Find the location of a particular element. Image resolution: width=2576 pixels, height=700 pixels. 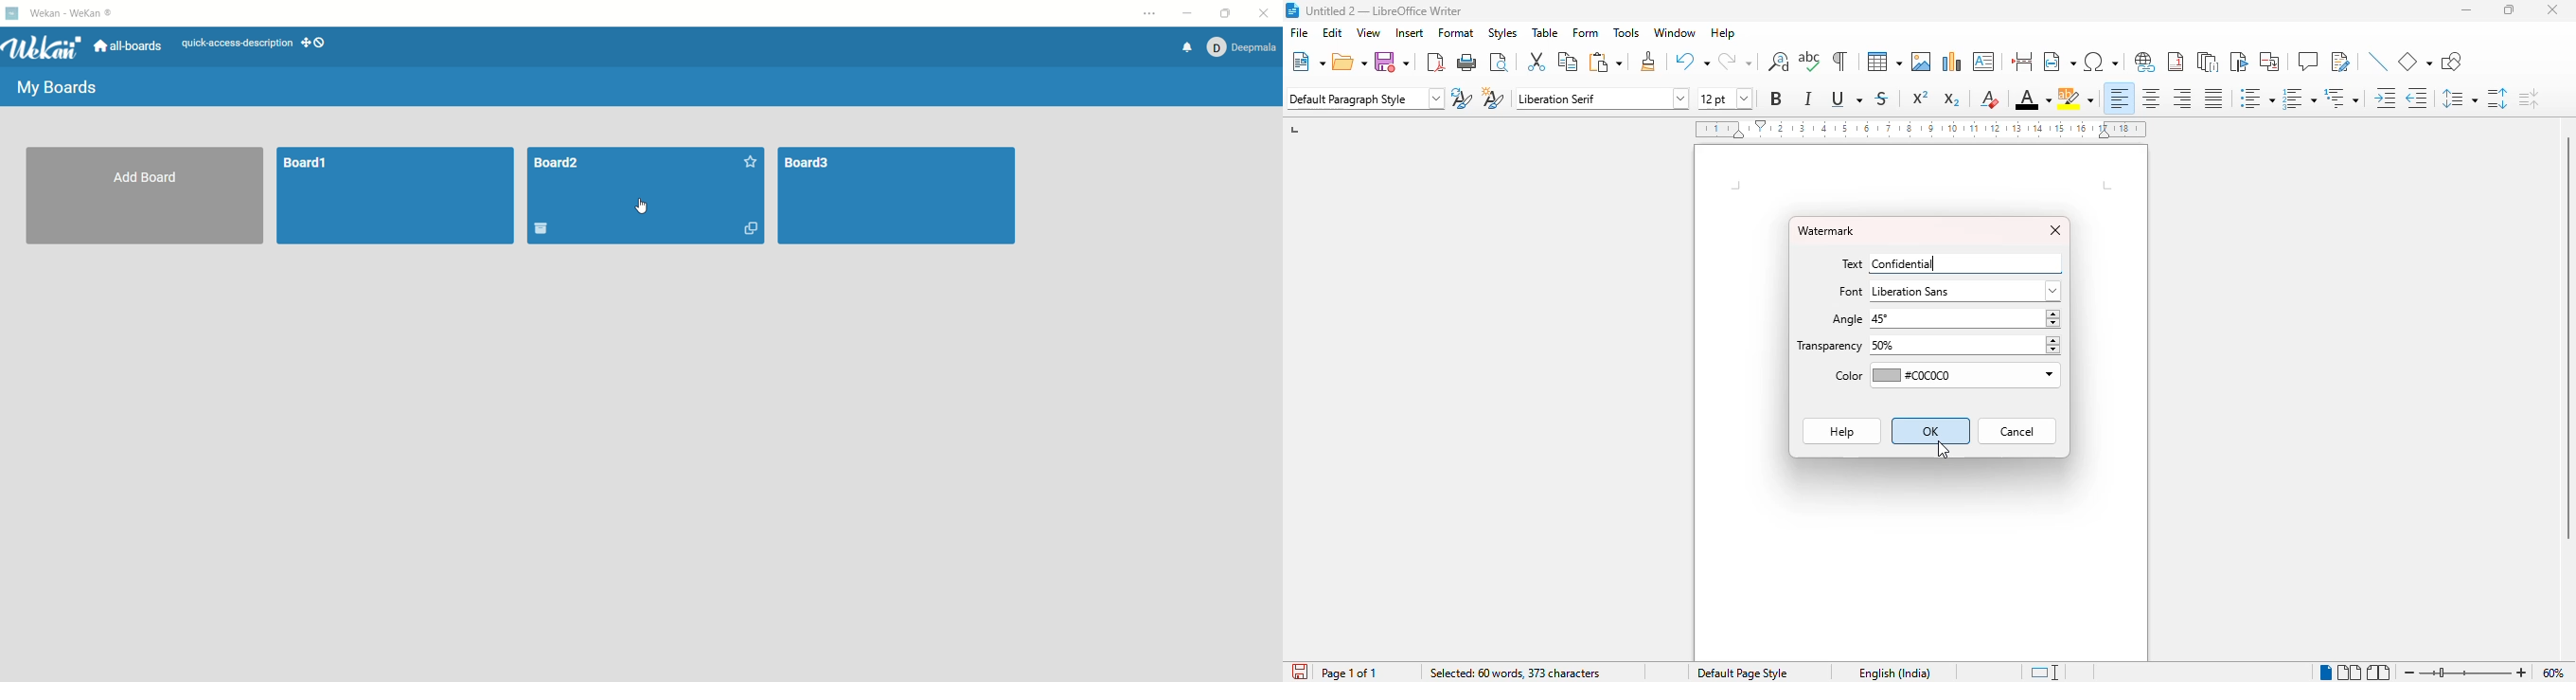

font color is located at coordinates (2033, 100).